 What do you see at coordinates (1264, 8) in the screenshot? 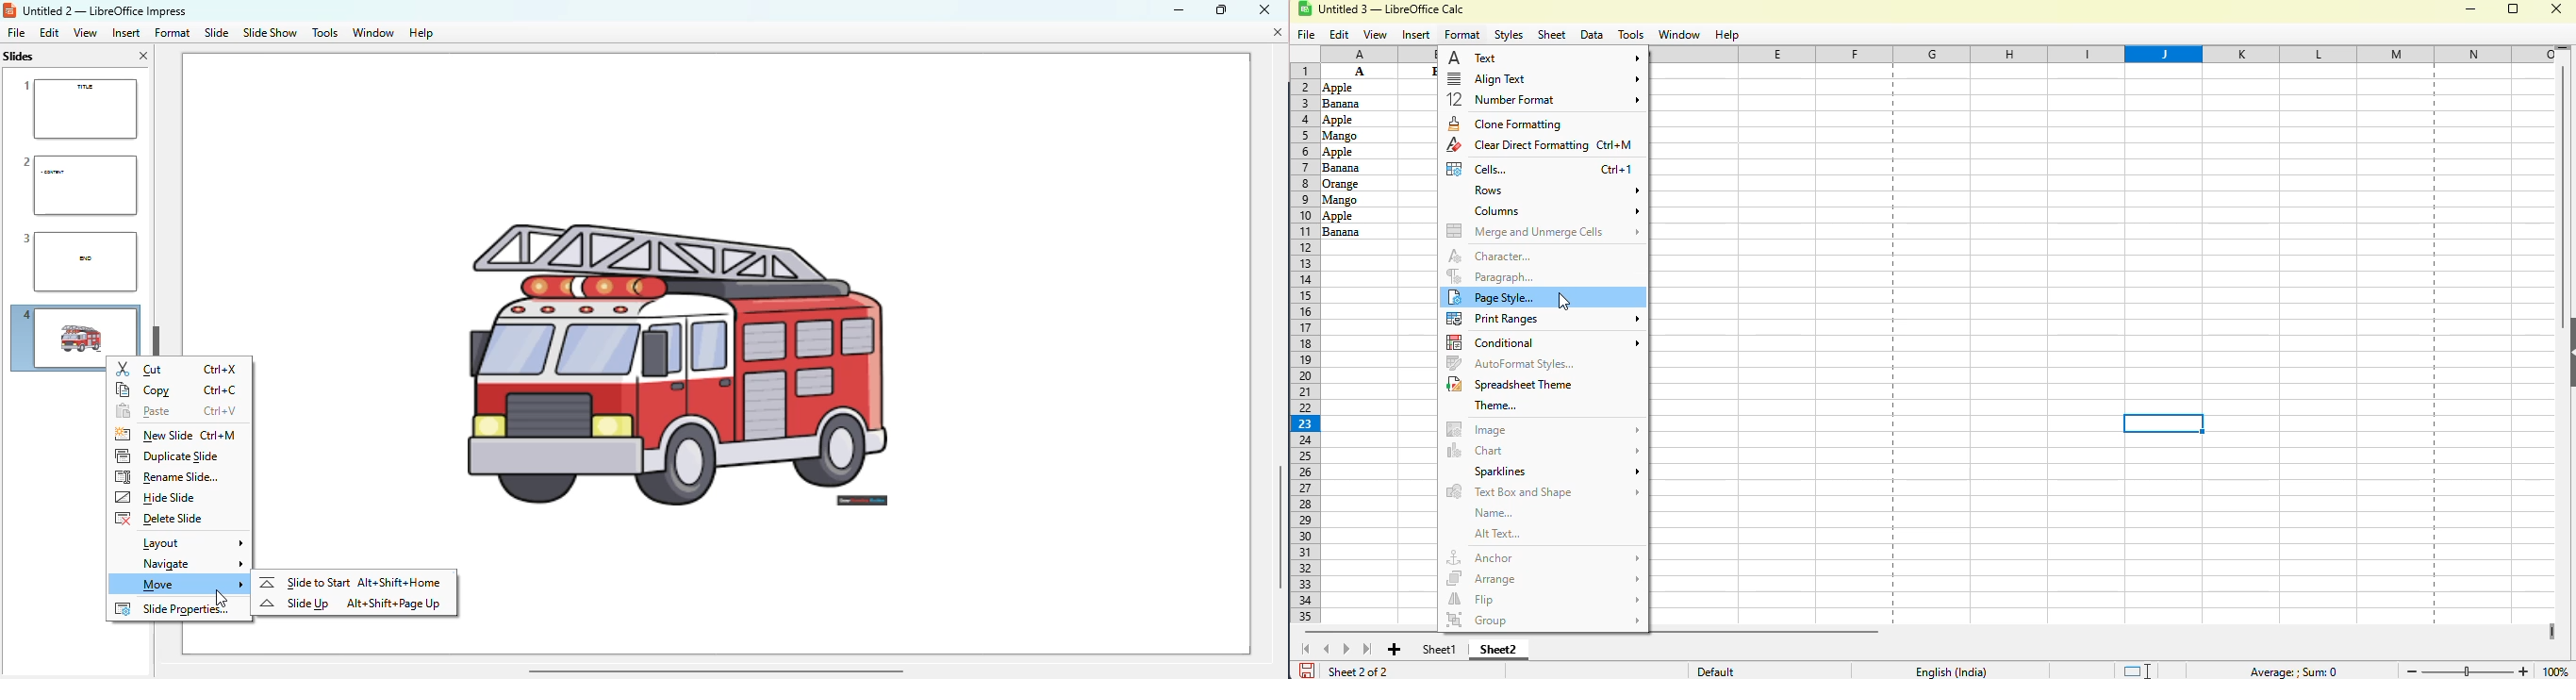
I see `close` at bounding box center [1264, 8].